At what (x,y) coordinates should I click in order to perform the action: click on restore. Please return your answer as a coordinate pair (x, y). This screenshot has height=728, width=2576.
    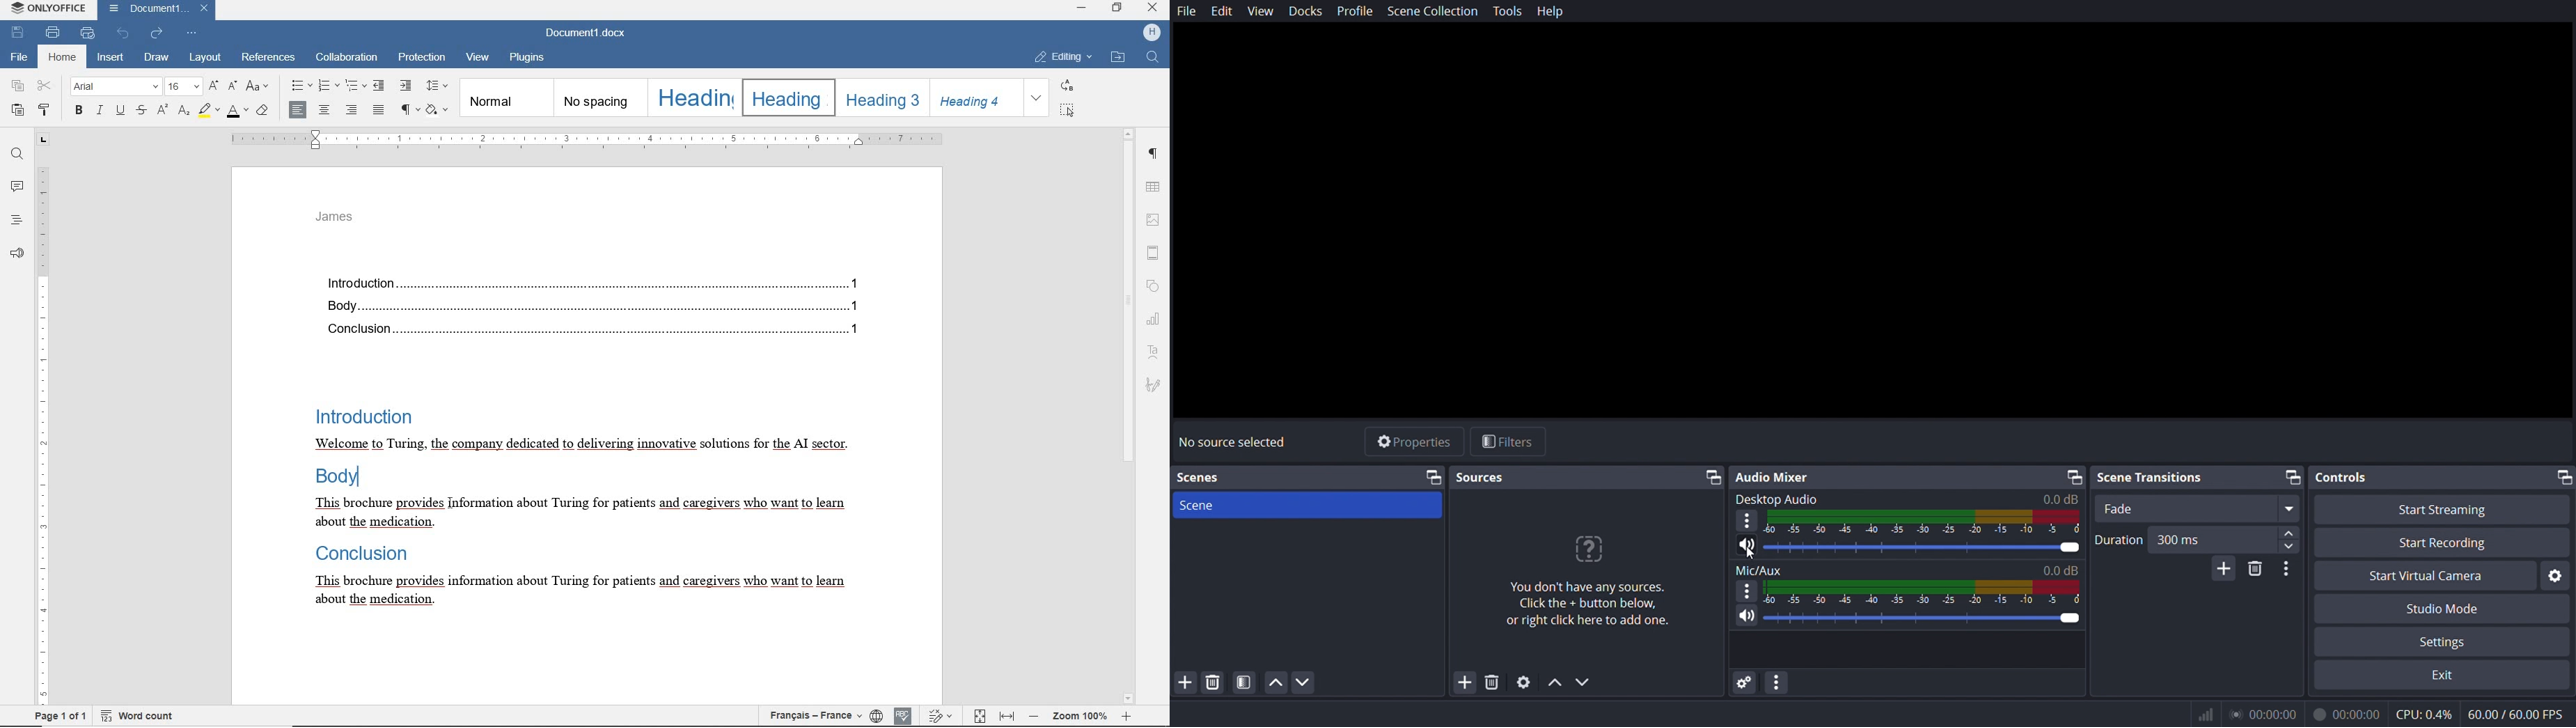
    Looking at the image, I should click on (2075, 478).